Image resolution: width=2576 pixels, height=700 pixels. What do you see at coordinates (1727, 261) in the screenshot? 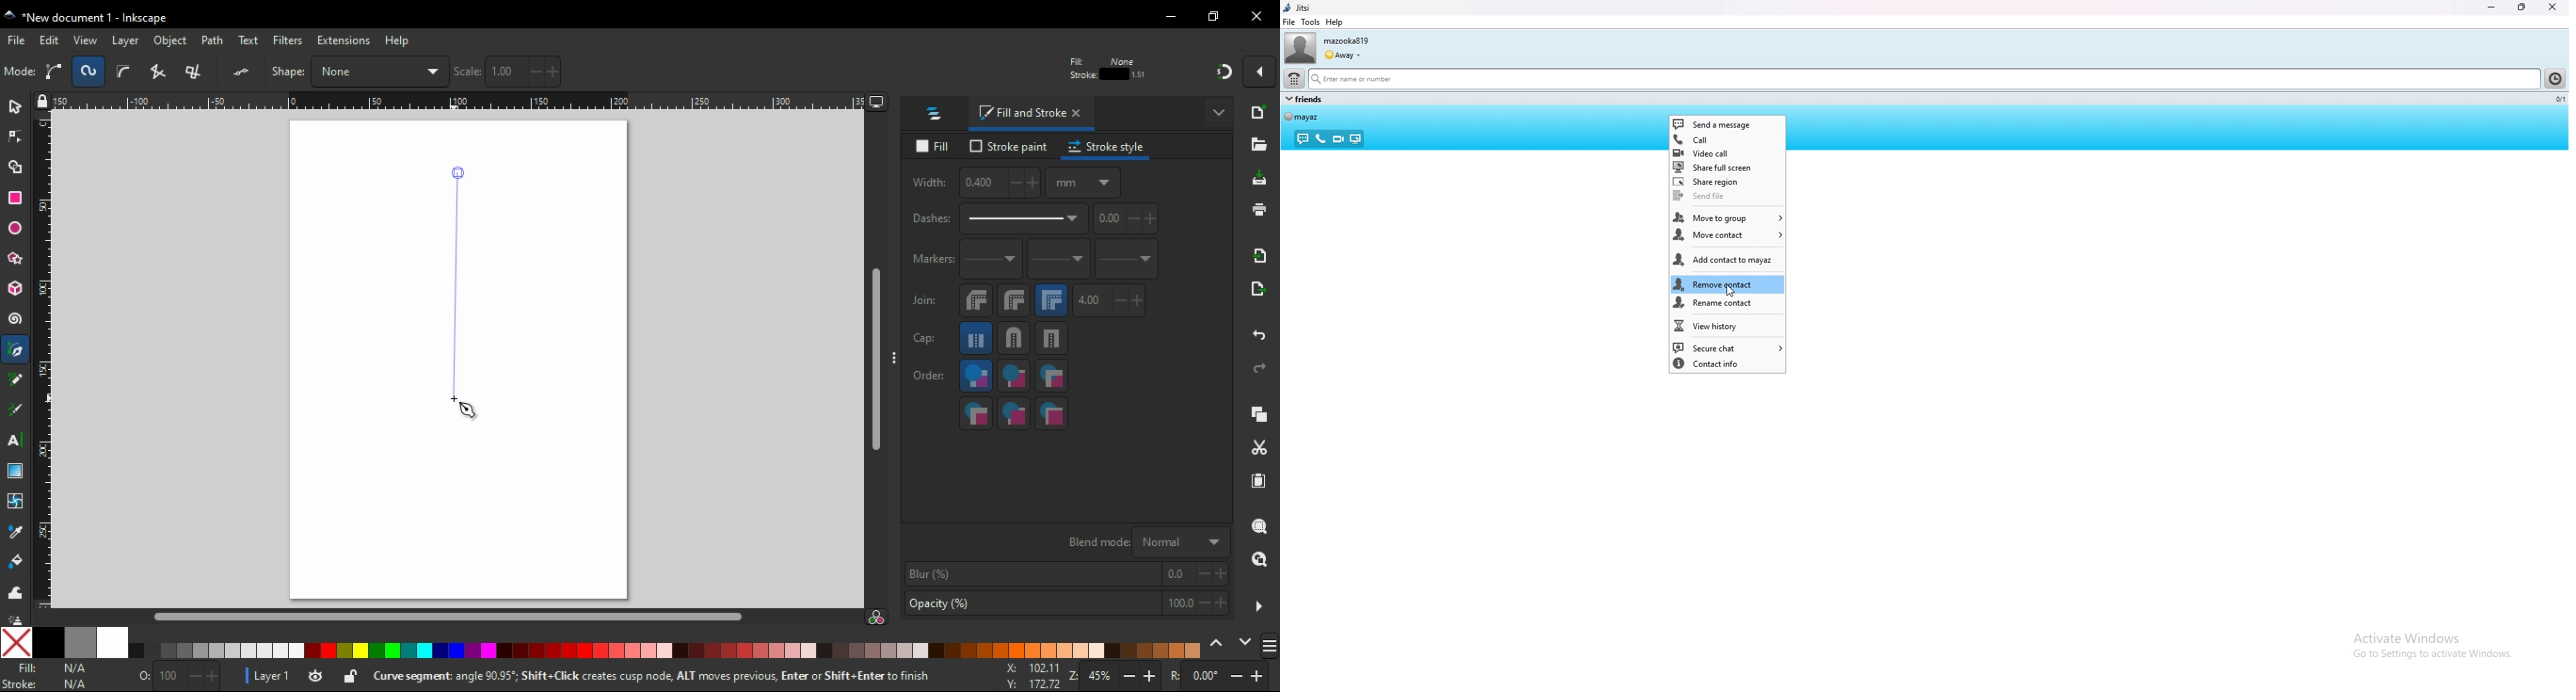
I see `add contact` at bounding box center [1727, 261].